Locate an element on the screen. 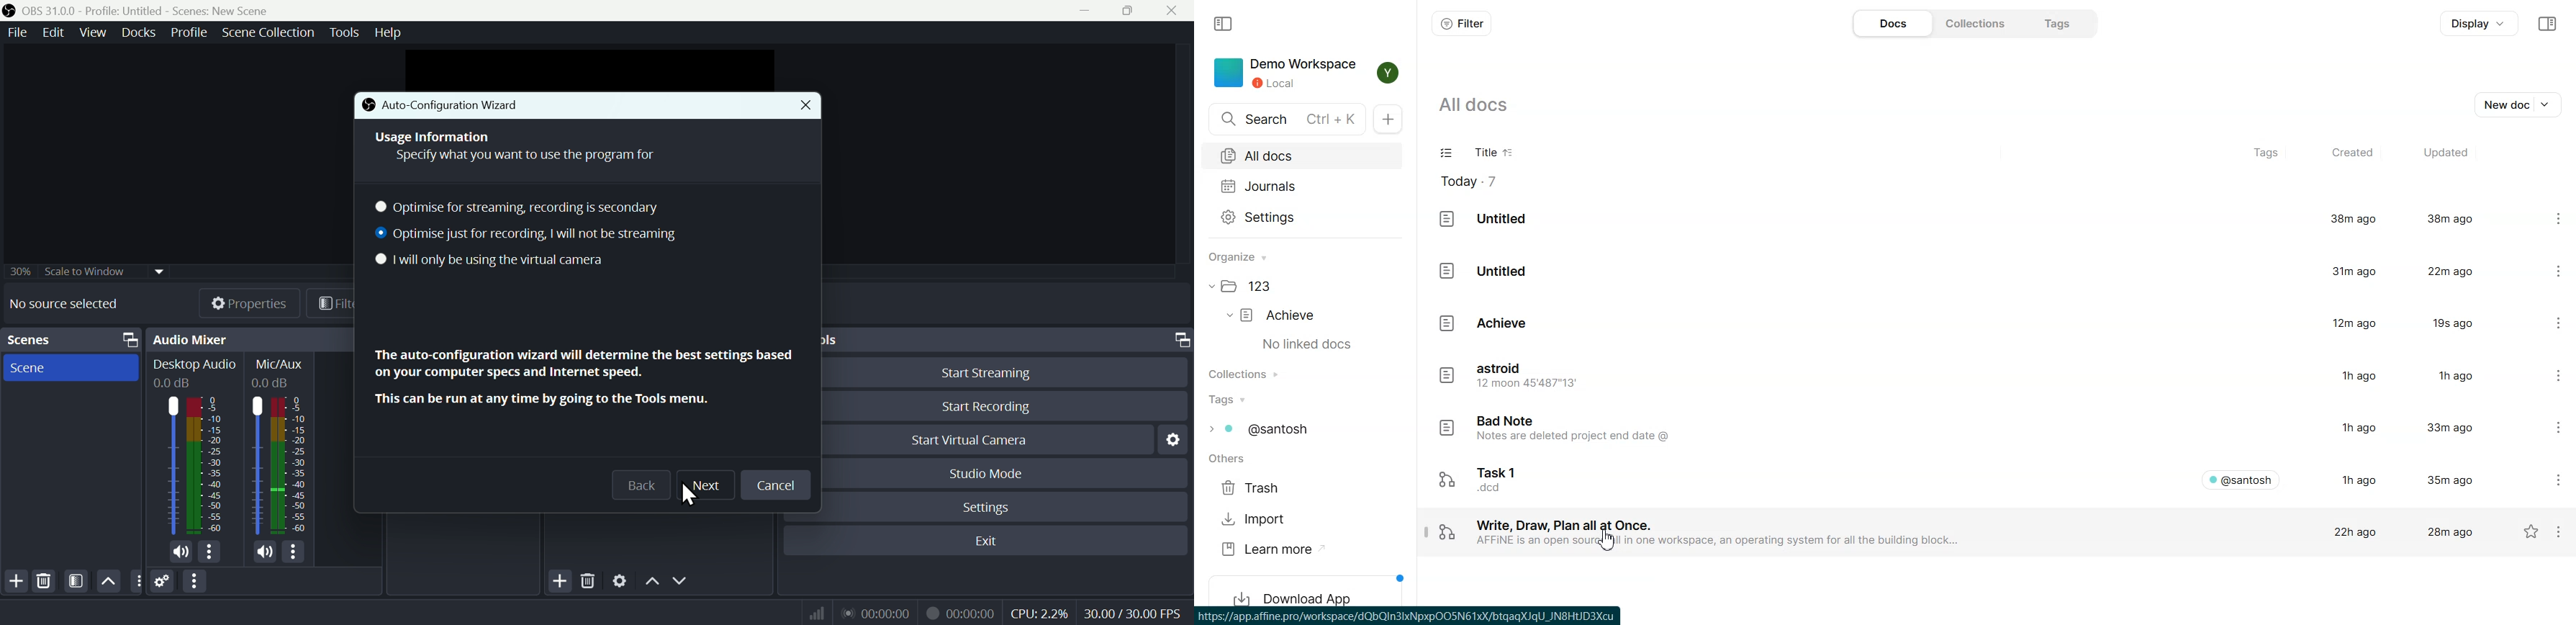  Audio mixer is located at coordinates (190, 339).